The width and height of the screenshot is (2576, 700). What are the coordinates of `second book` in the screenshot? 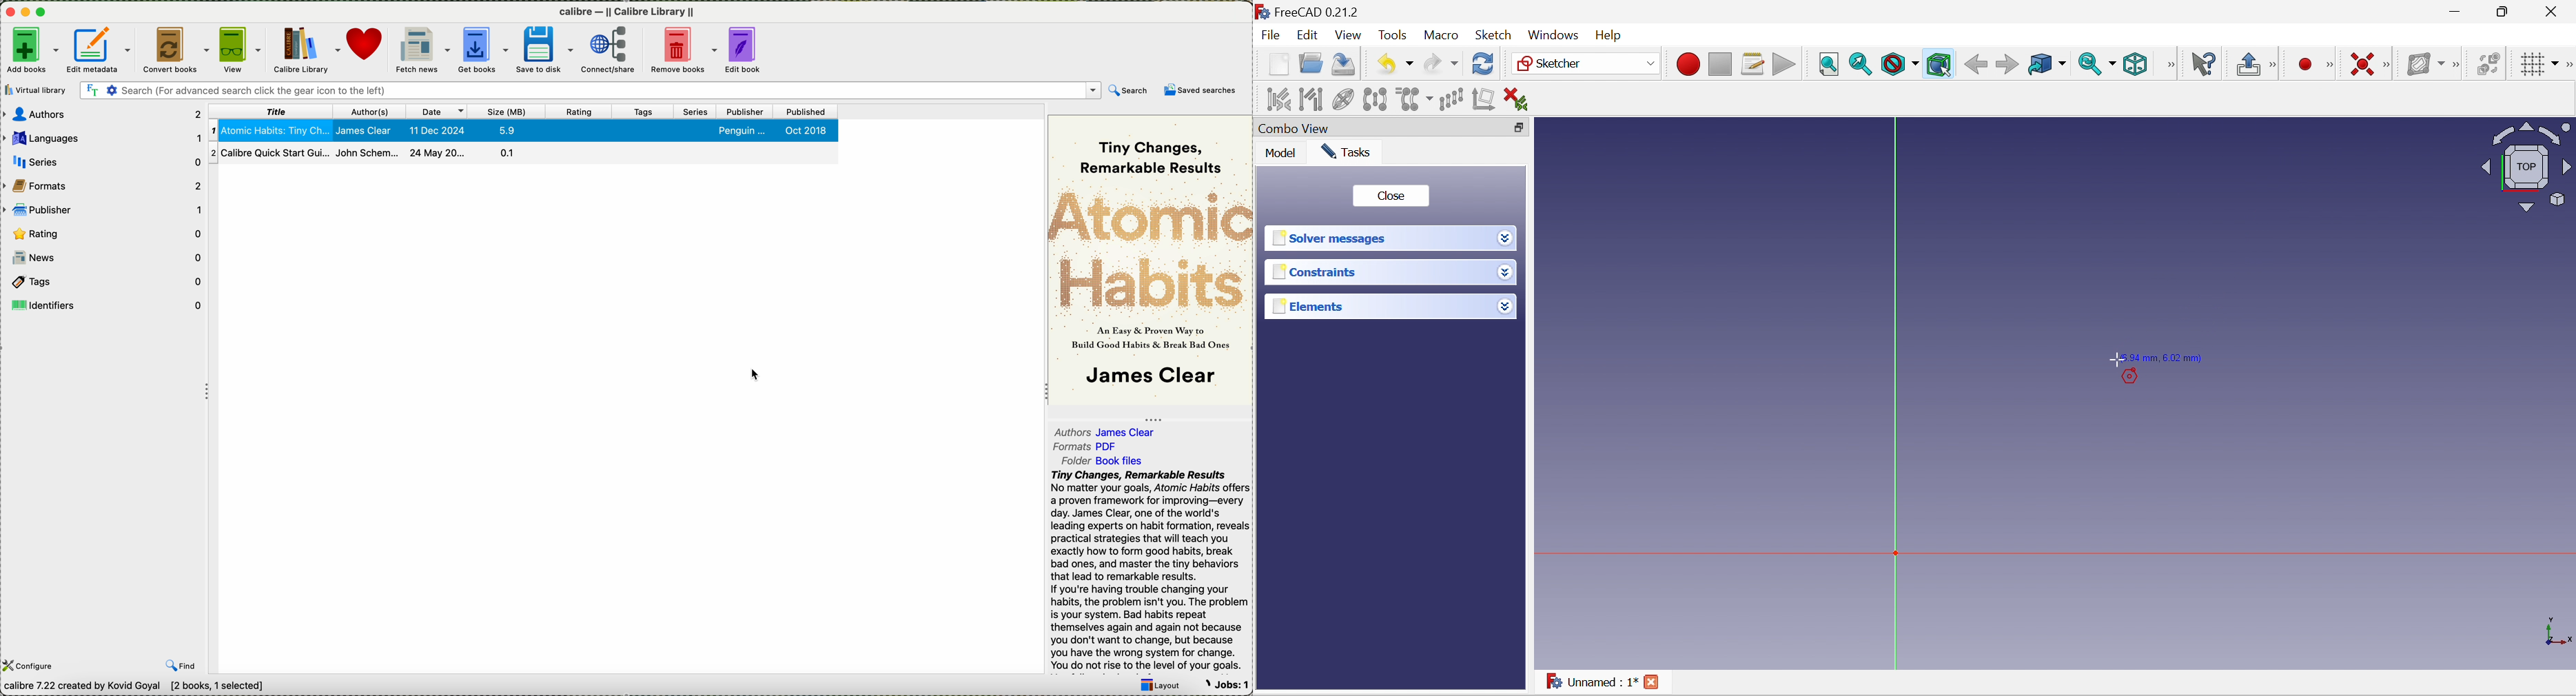 It's located at (524, 155).